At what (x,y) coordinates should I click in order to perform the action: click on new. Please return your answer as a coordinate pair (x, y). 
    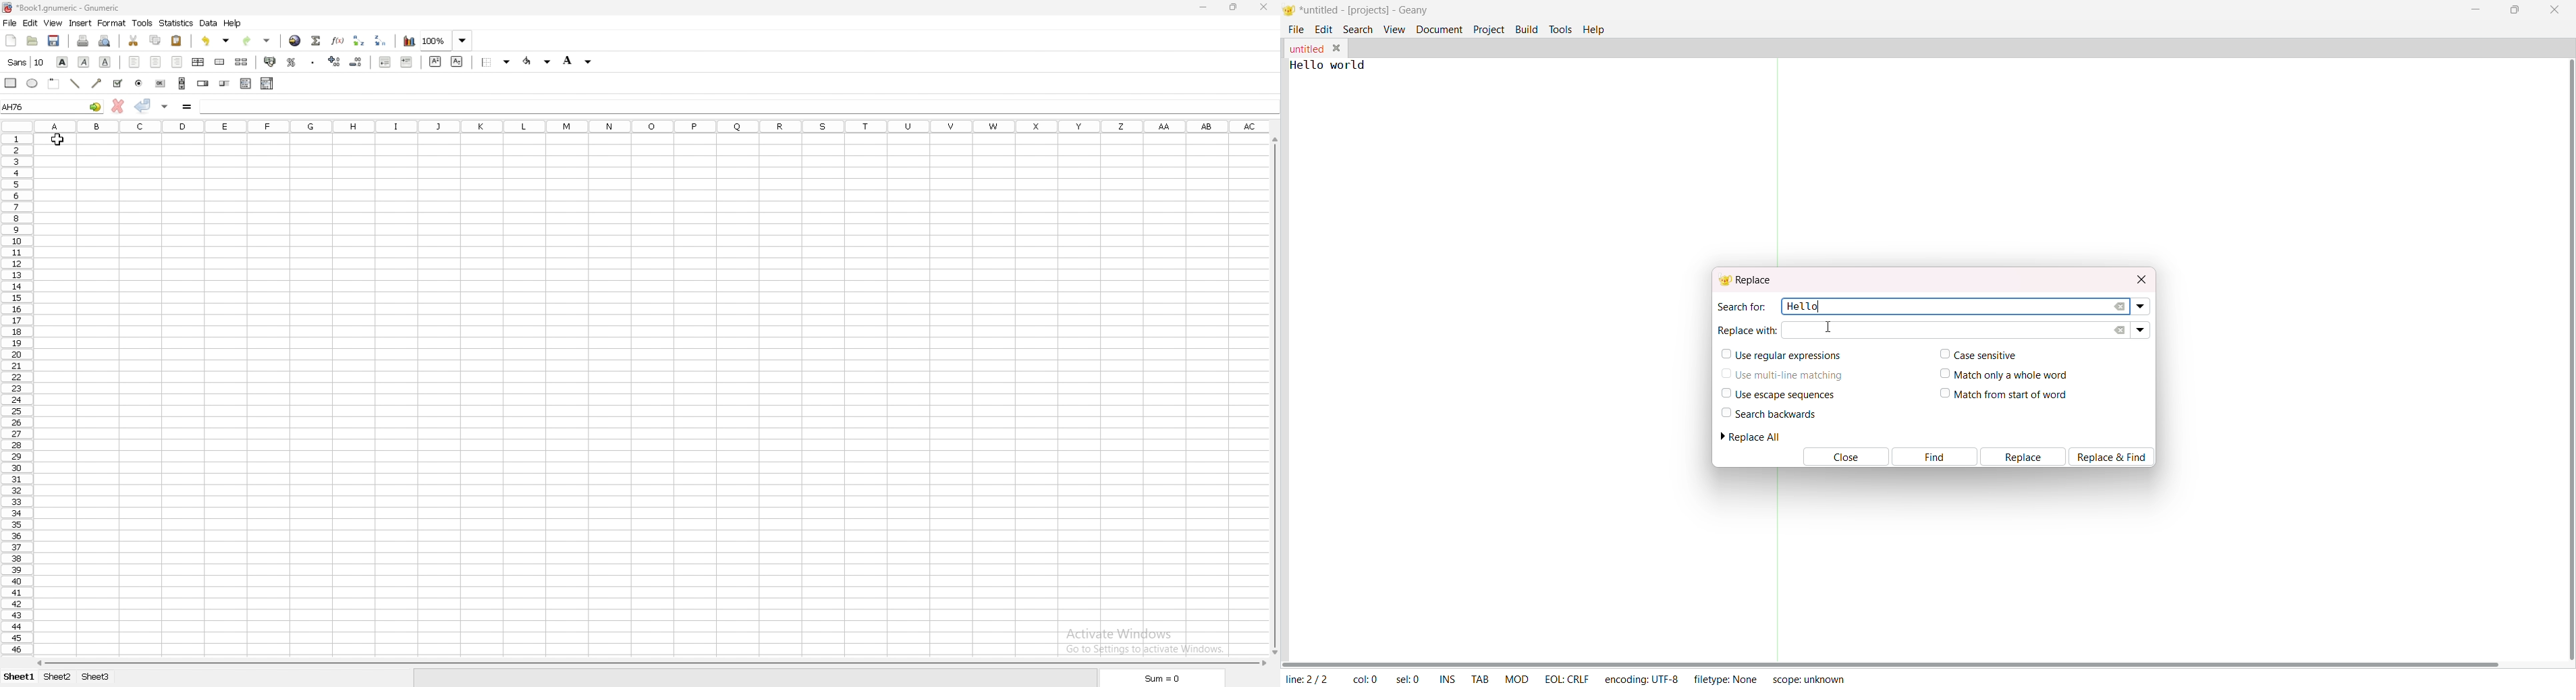
    Looking at the image, I should click on (11, 41).